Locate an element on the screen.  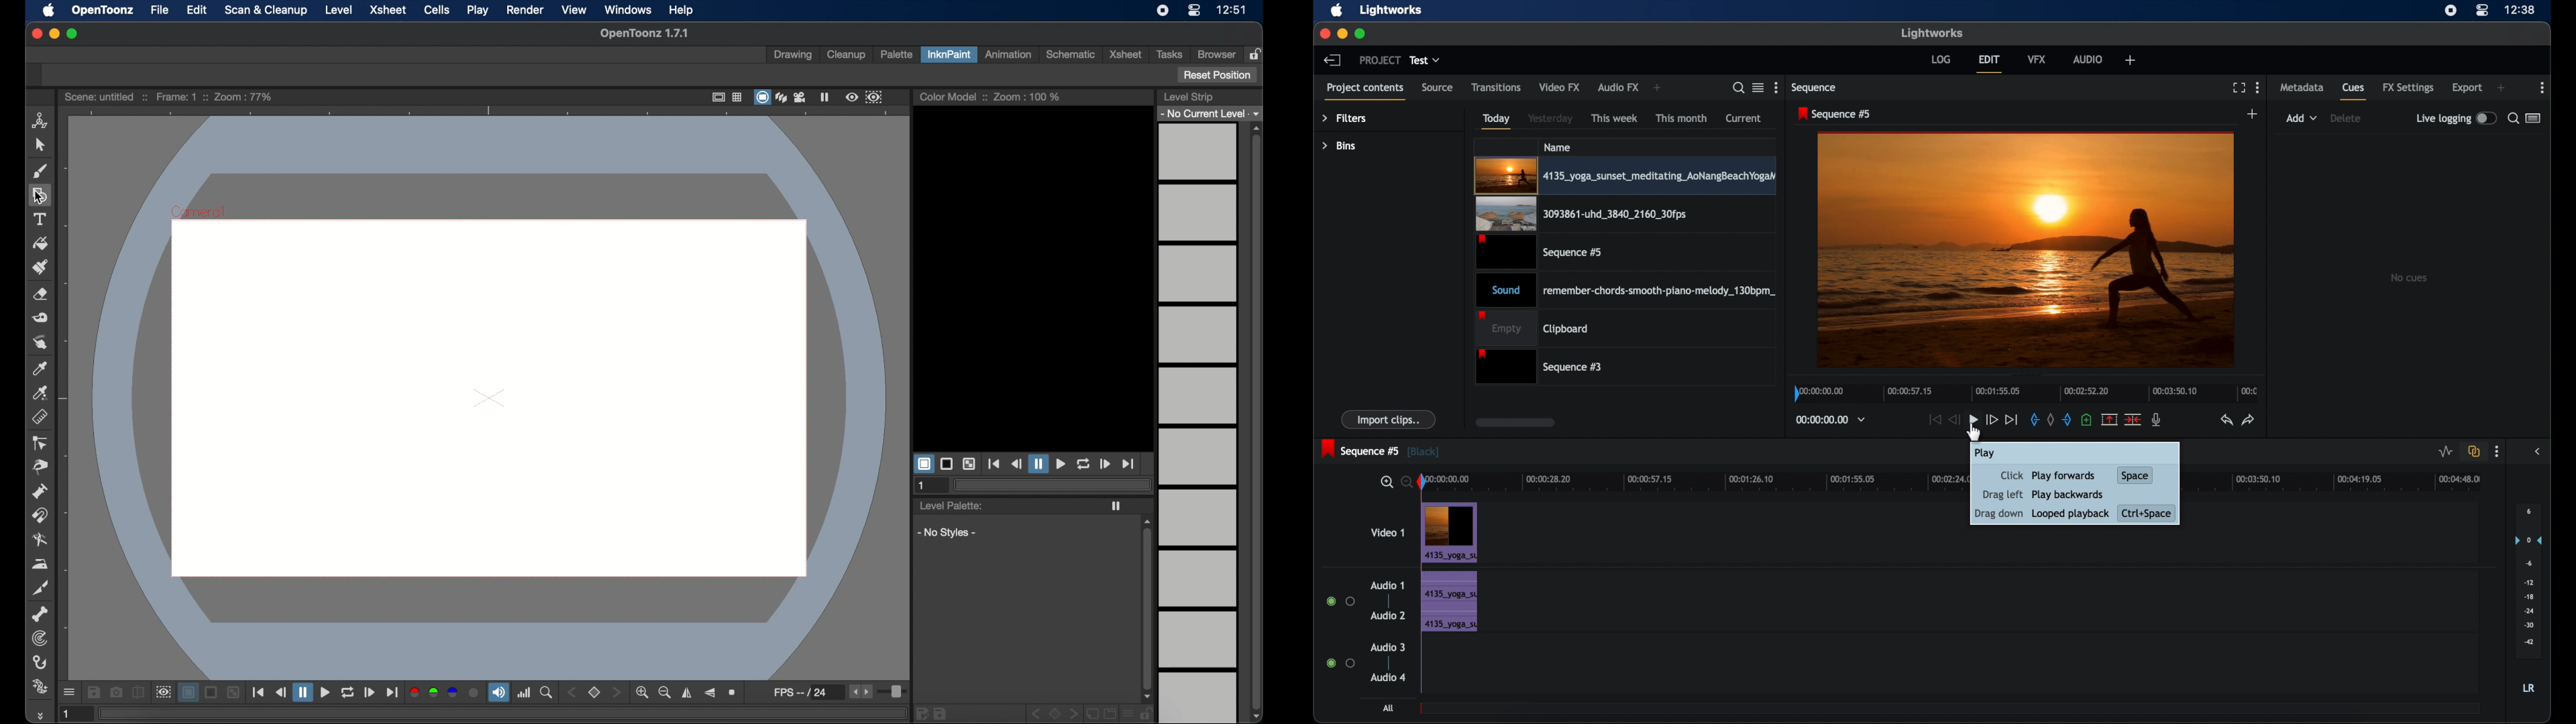
levels is located at coordinates (1199, 423).